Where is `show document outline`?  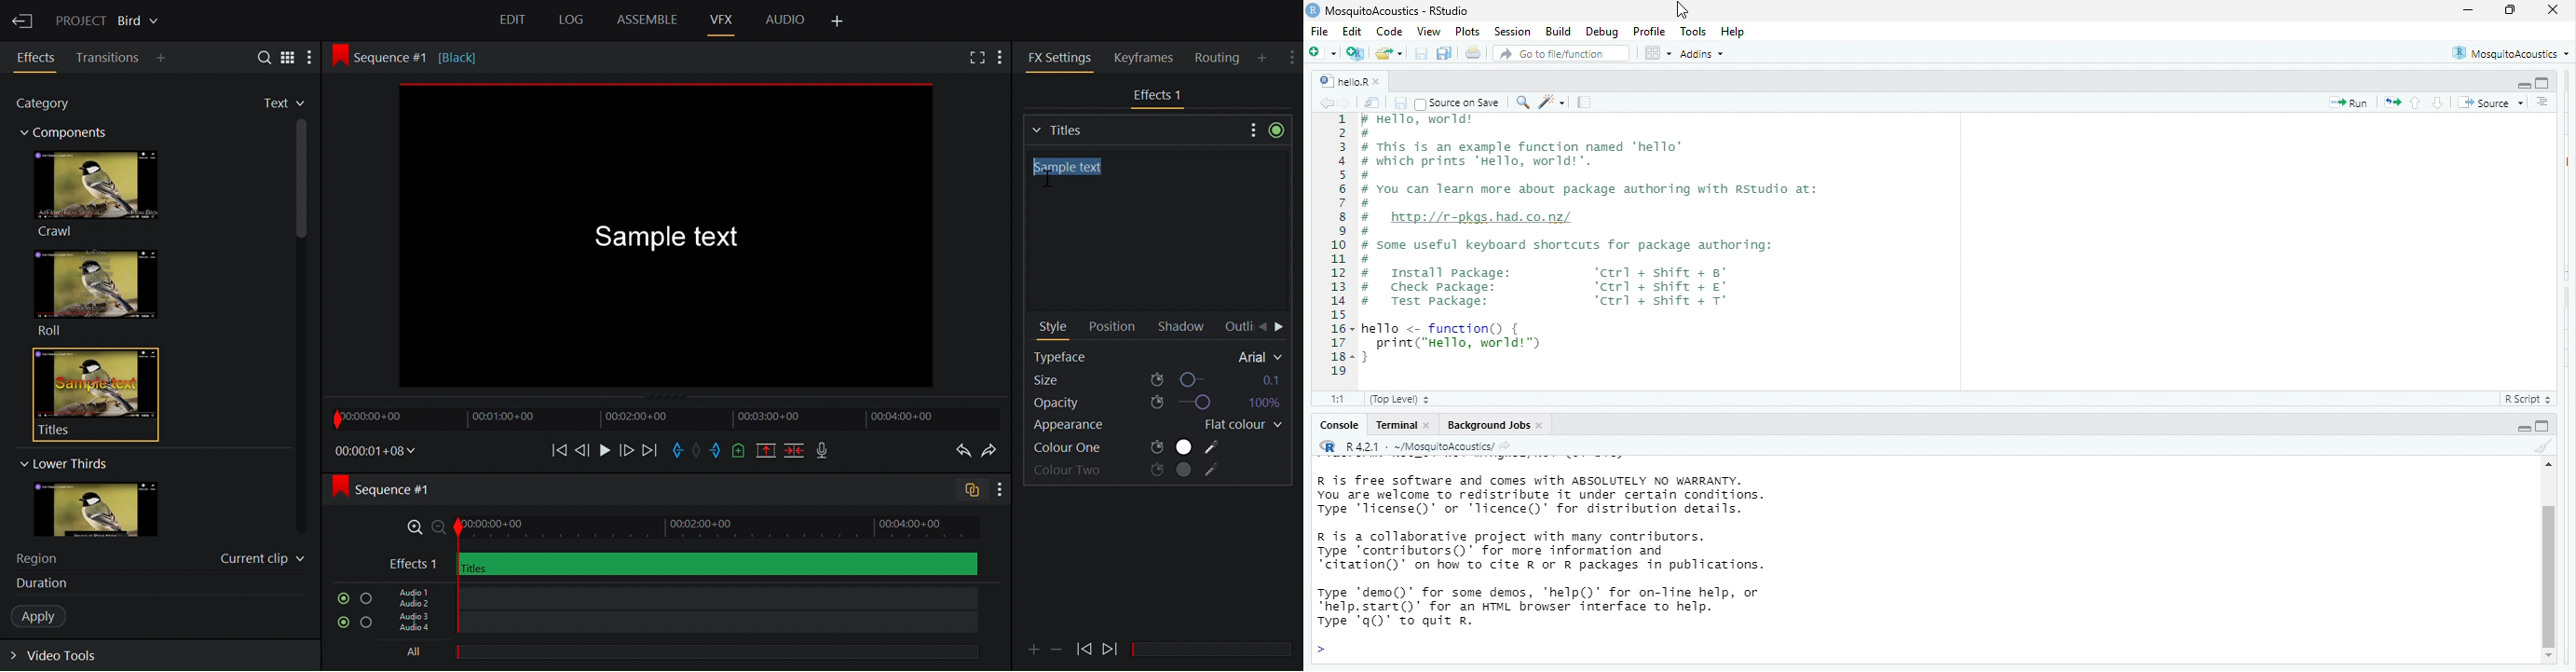 show document outline is located at coordinates (2542, 102).